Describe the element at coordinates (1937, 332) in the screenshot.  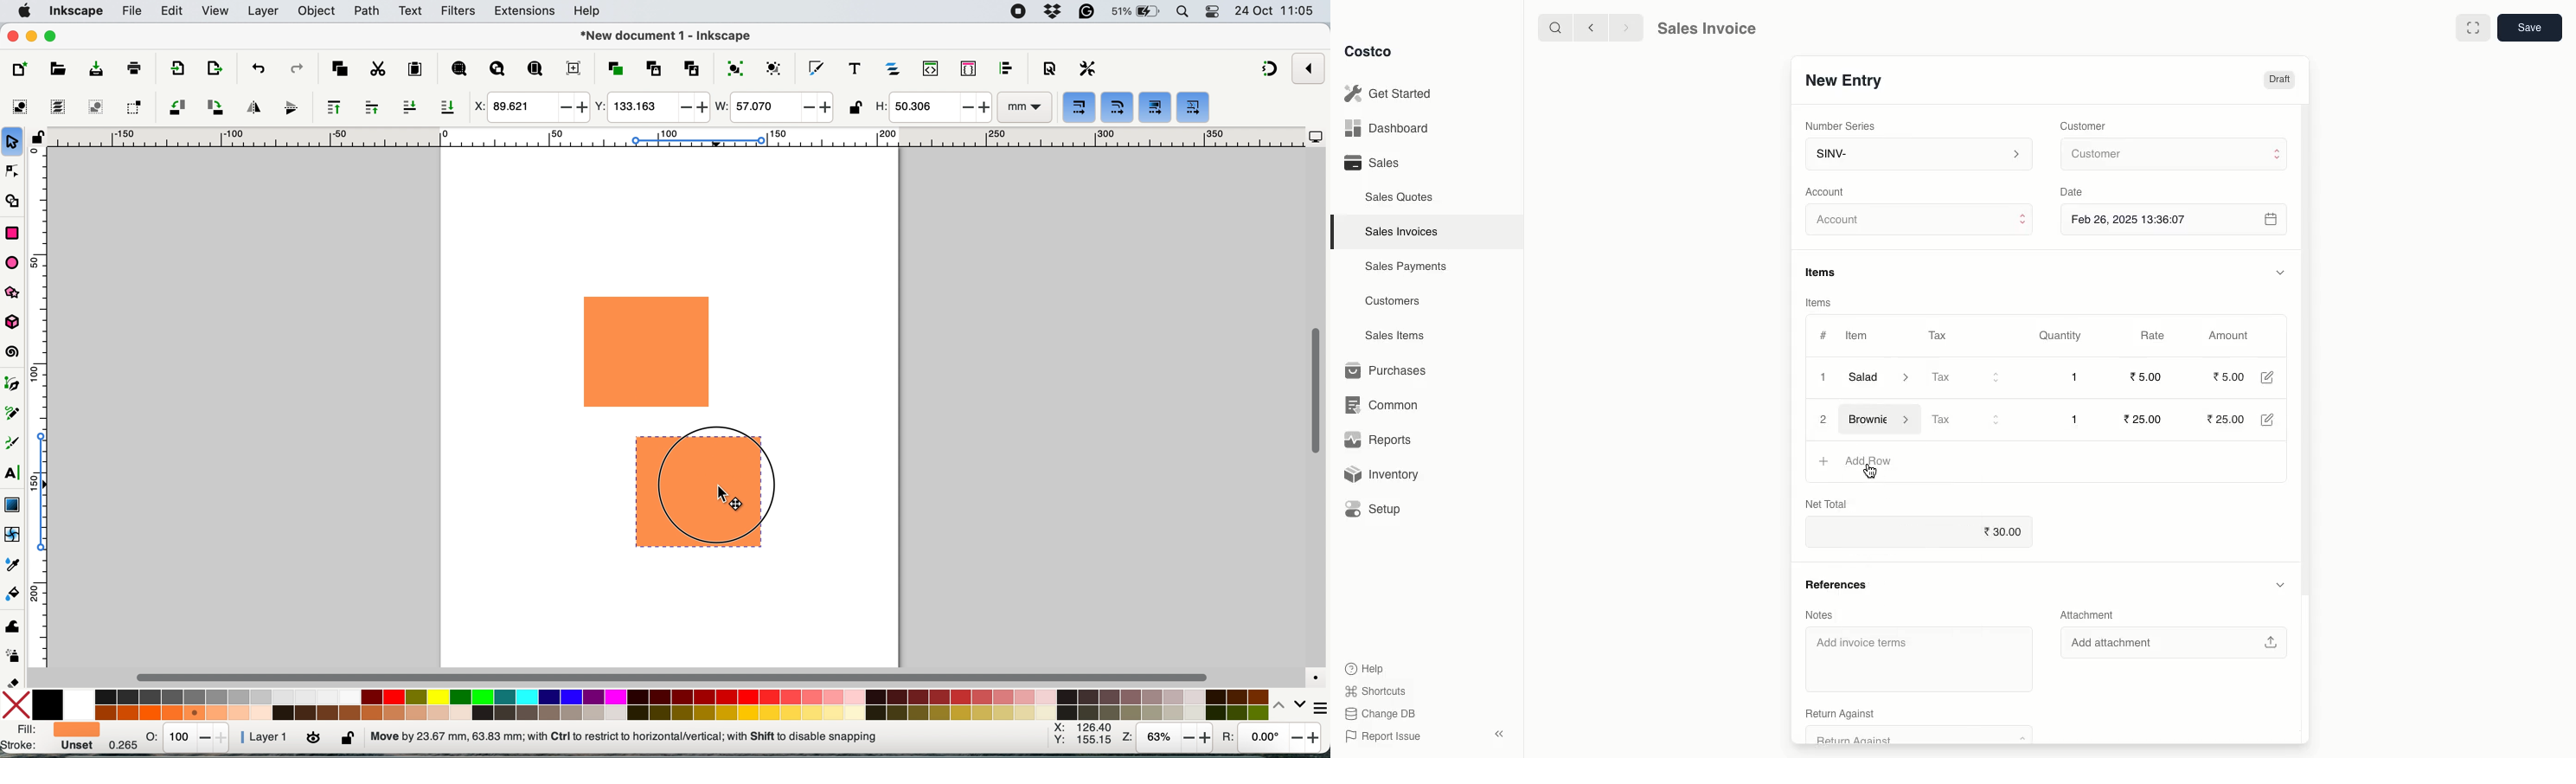
I see `Tax` at that location.